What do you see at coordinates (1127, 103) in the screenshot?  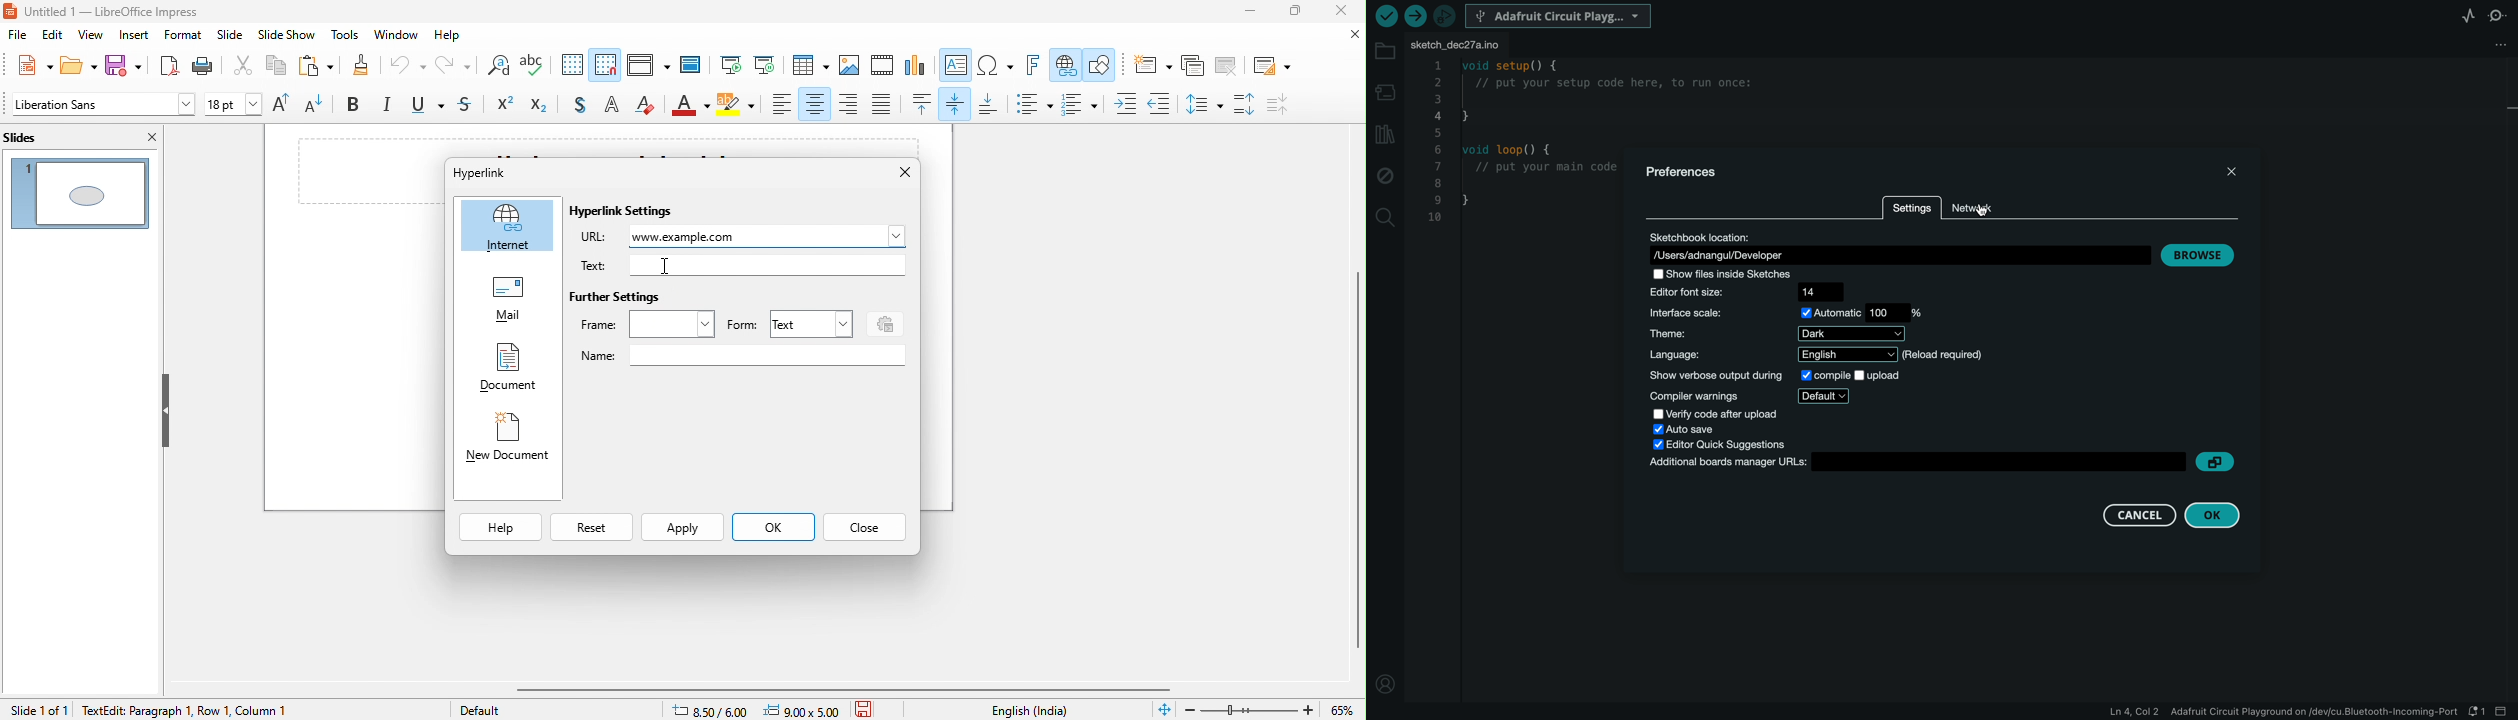 I see `increase indent` at bounding box center [1127, 103].